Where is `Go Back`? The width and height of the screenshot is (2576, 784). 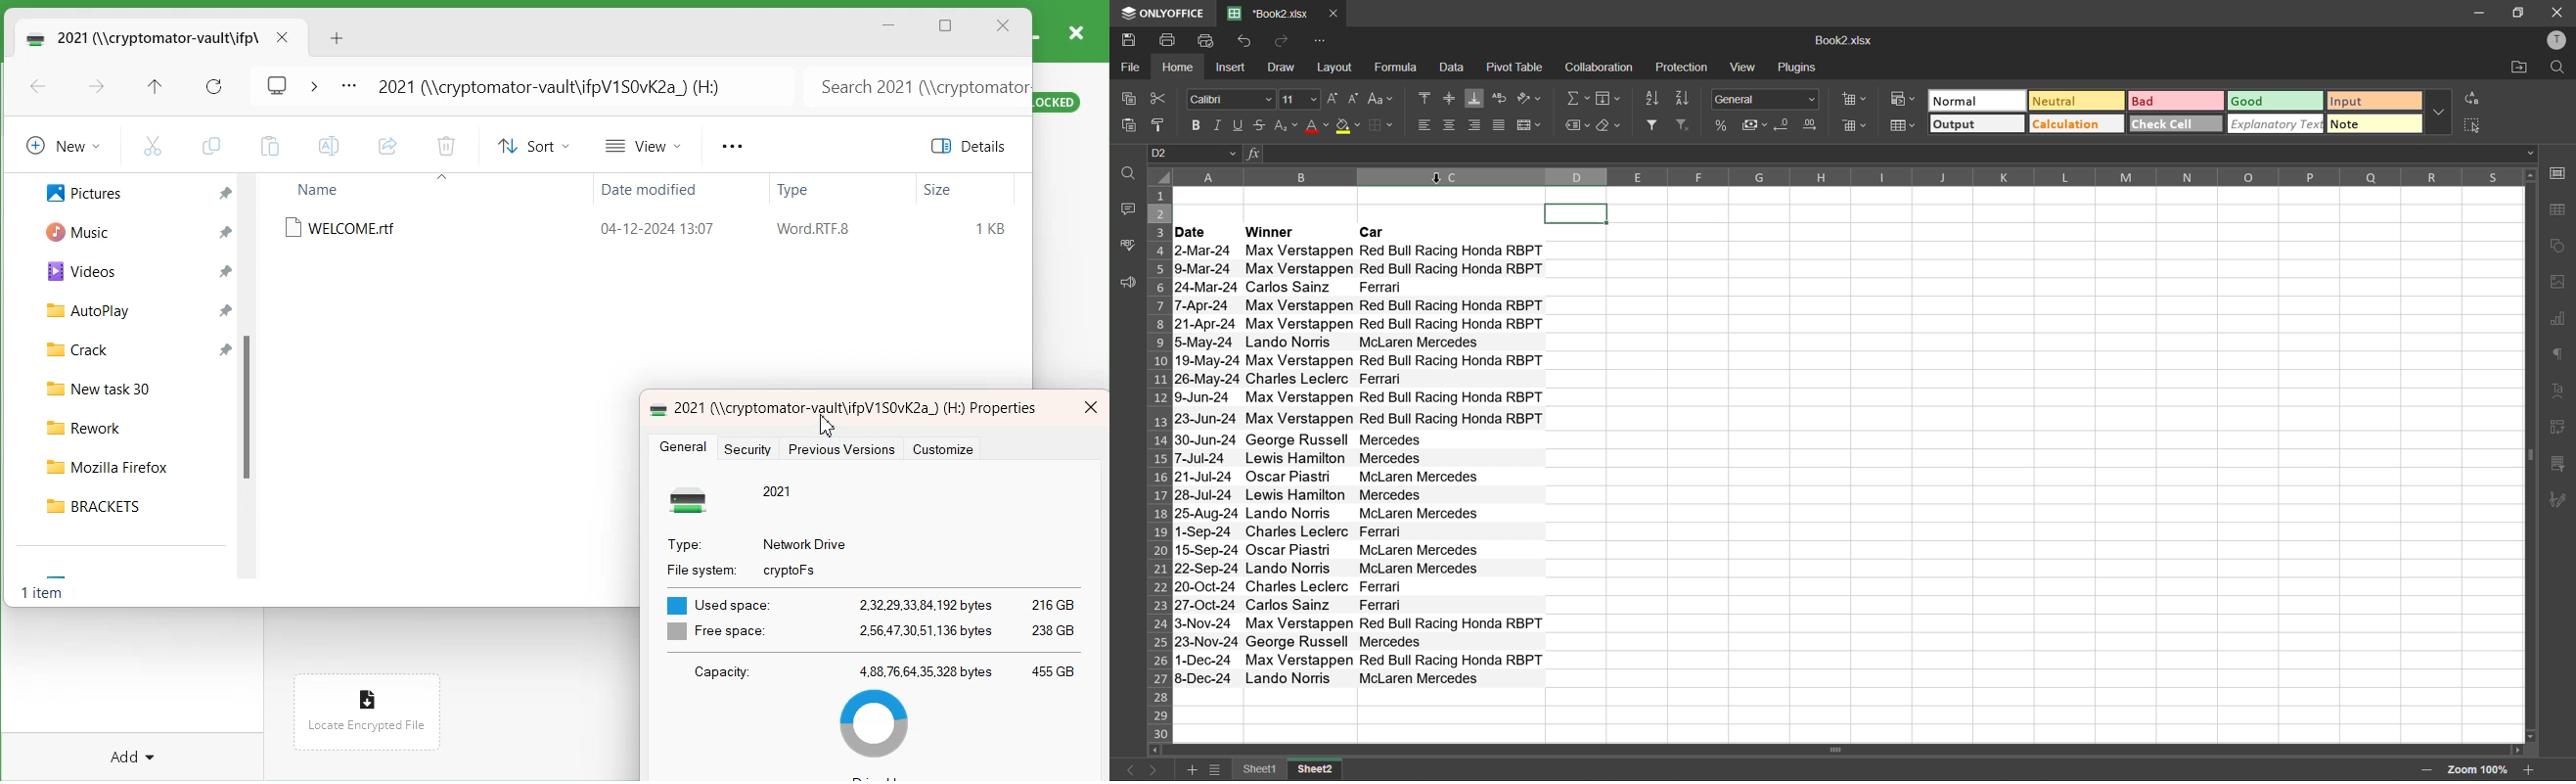
Go Back is located at coordinates (38, 88).